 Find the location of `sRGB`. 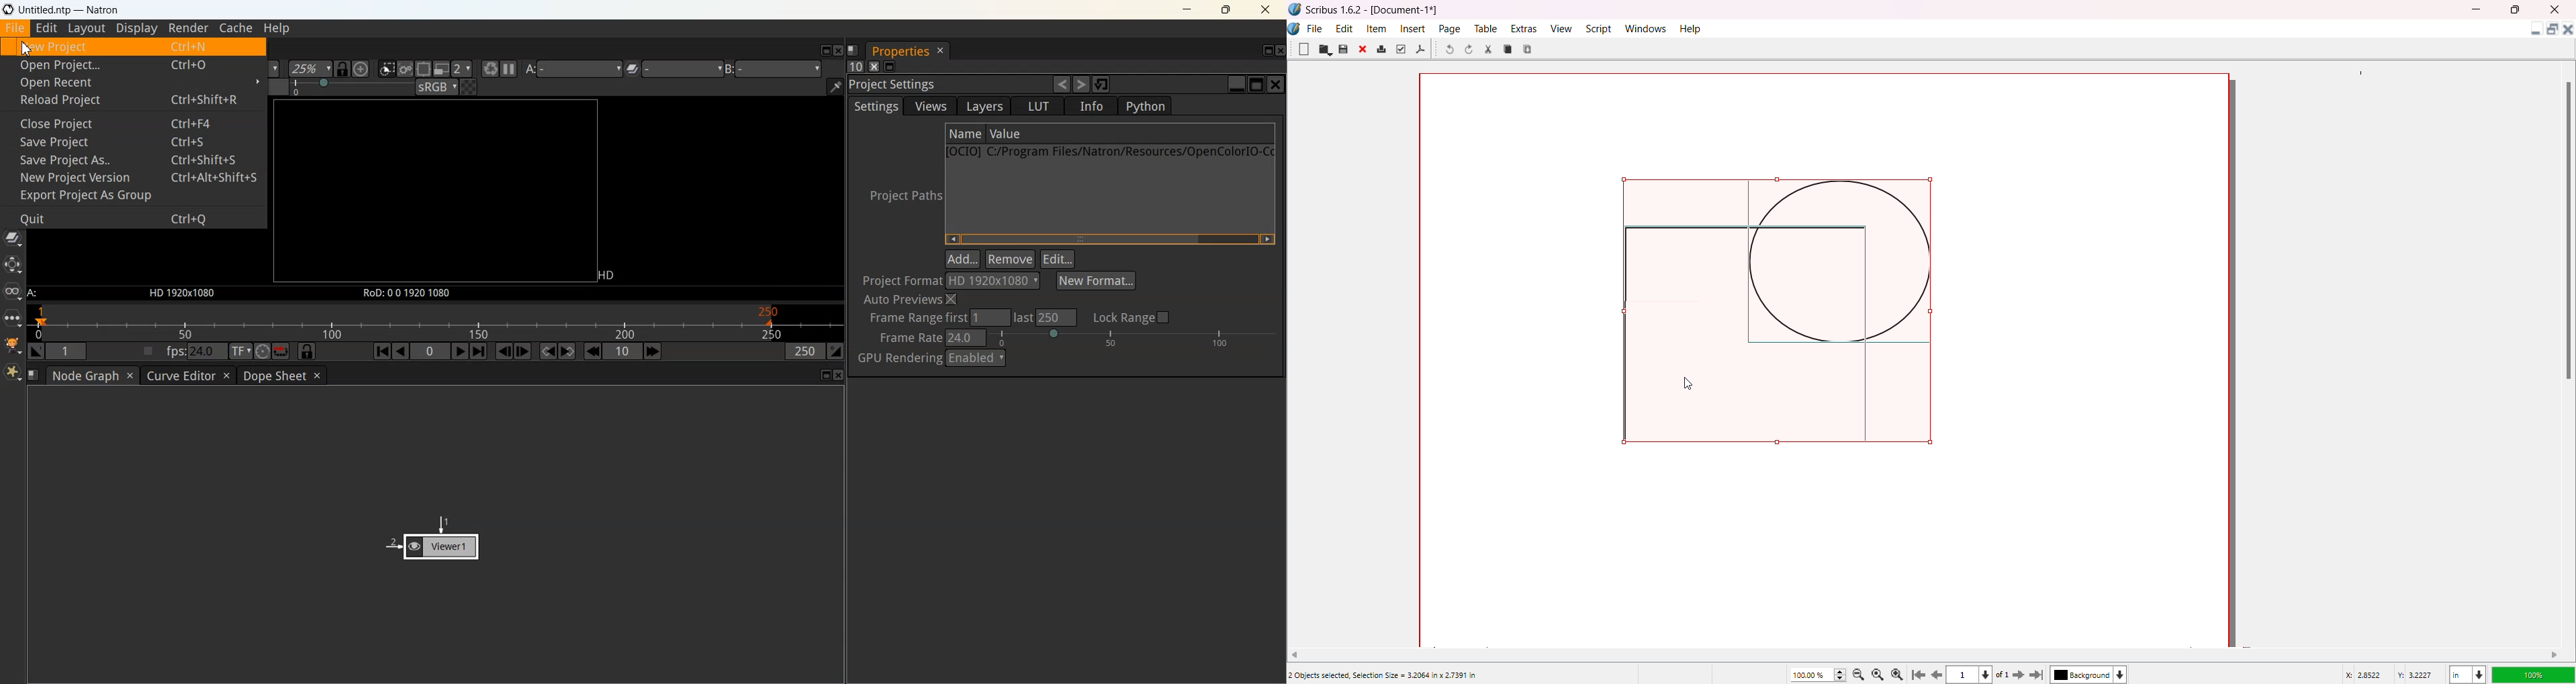

sRGB is located at coordinates (437, 87).